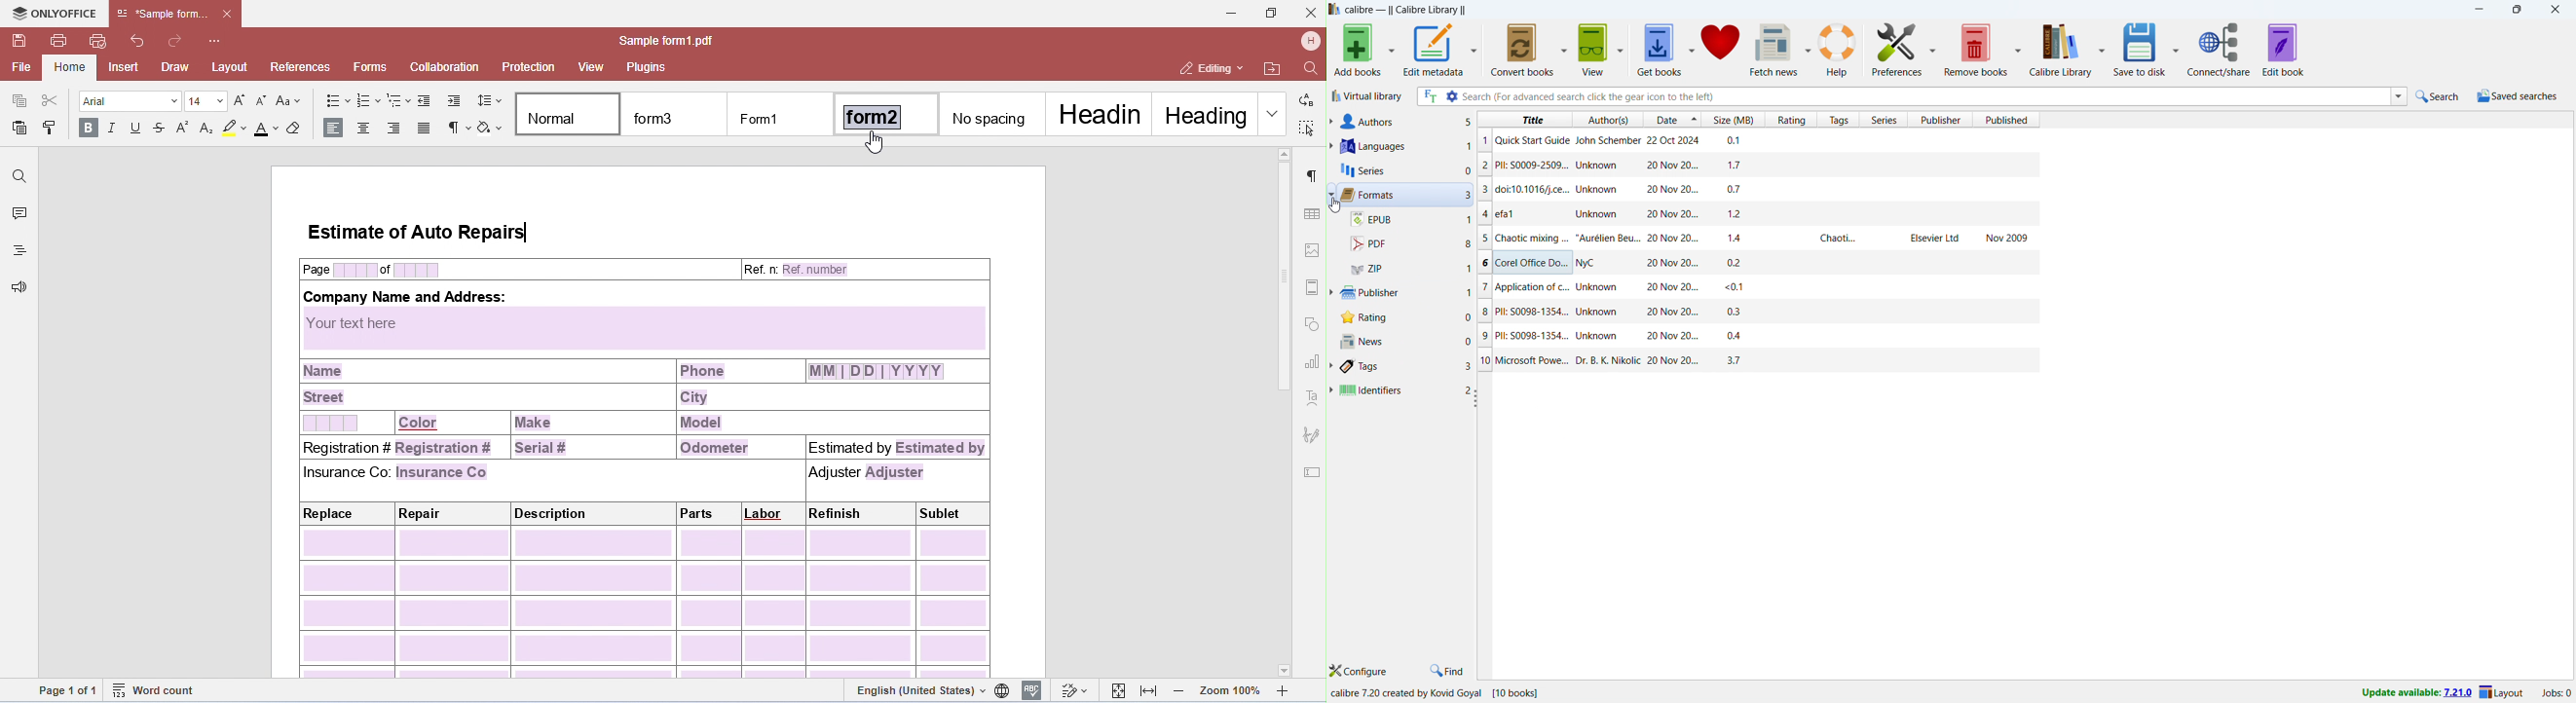  What do you see at coordinates (1933, 48) in the screenshot?
I see `preferences options` at bounding box center [1933, 48].